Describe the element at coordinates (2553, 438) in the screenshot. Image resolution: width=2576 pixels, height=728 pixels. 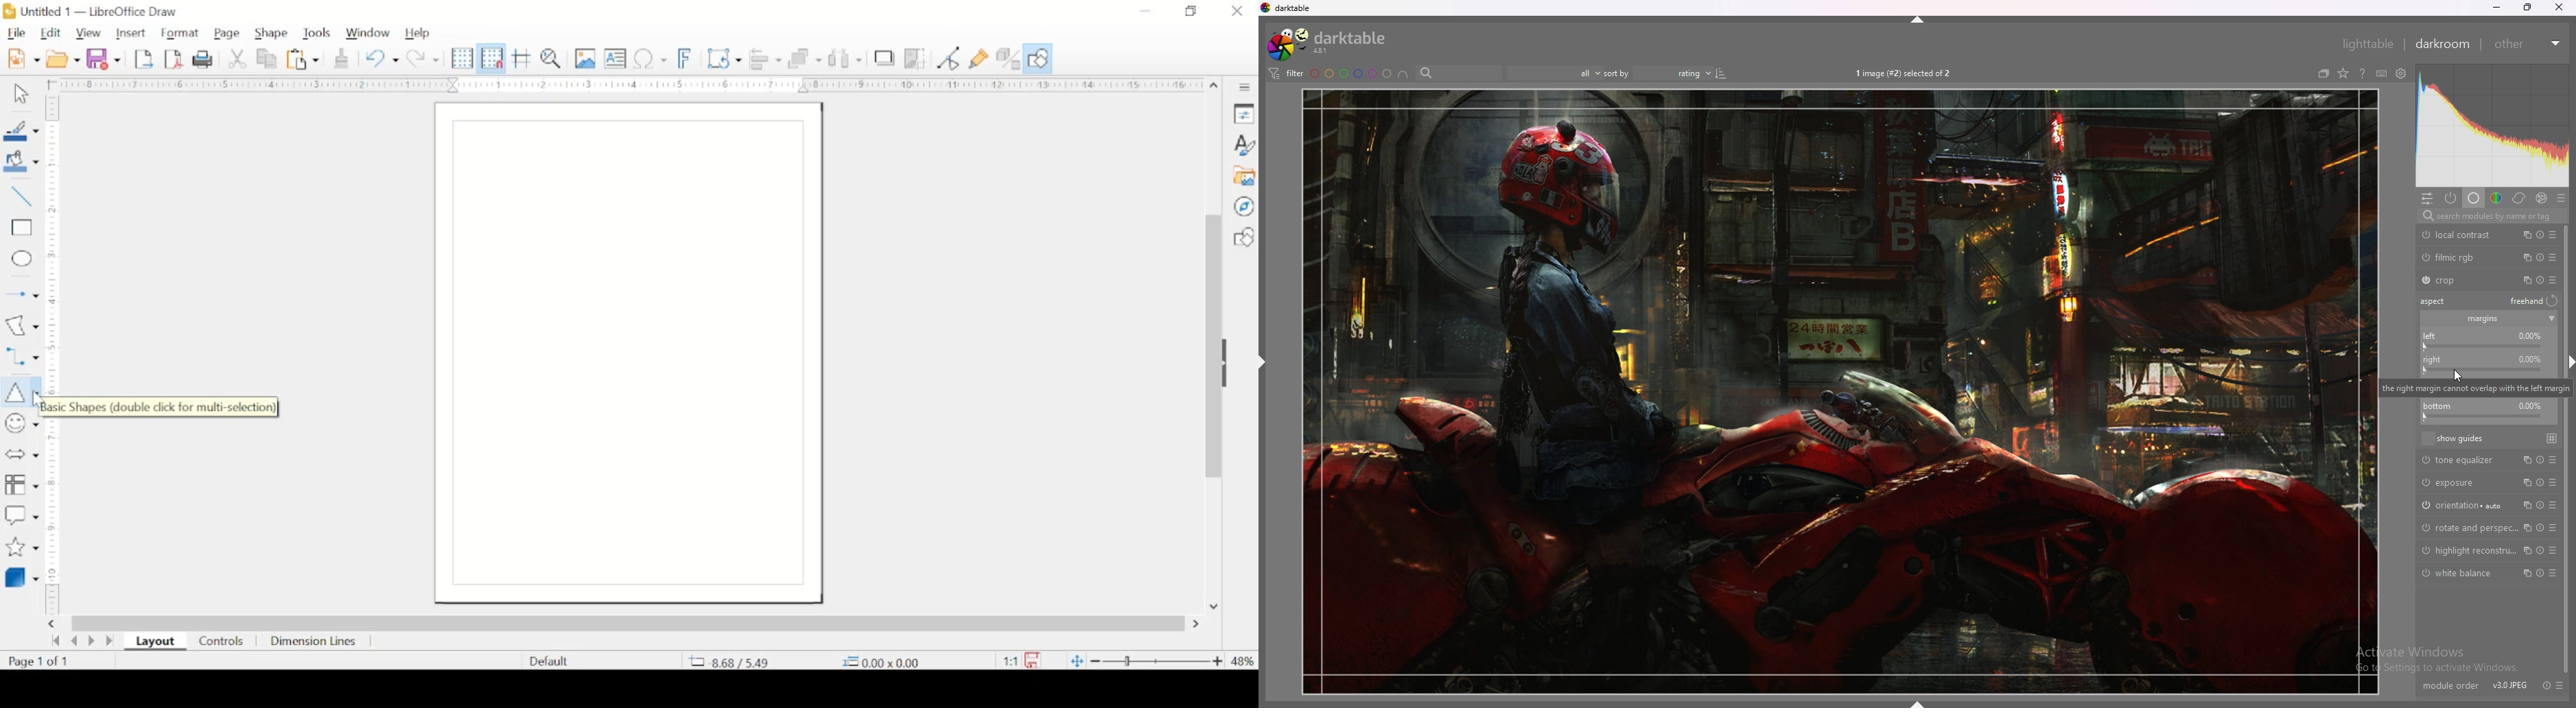
I see `guide` at that location.